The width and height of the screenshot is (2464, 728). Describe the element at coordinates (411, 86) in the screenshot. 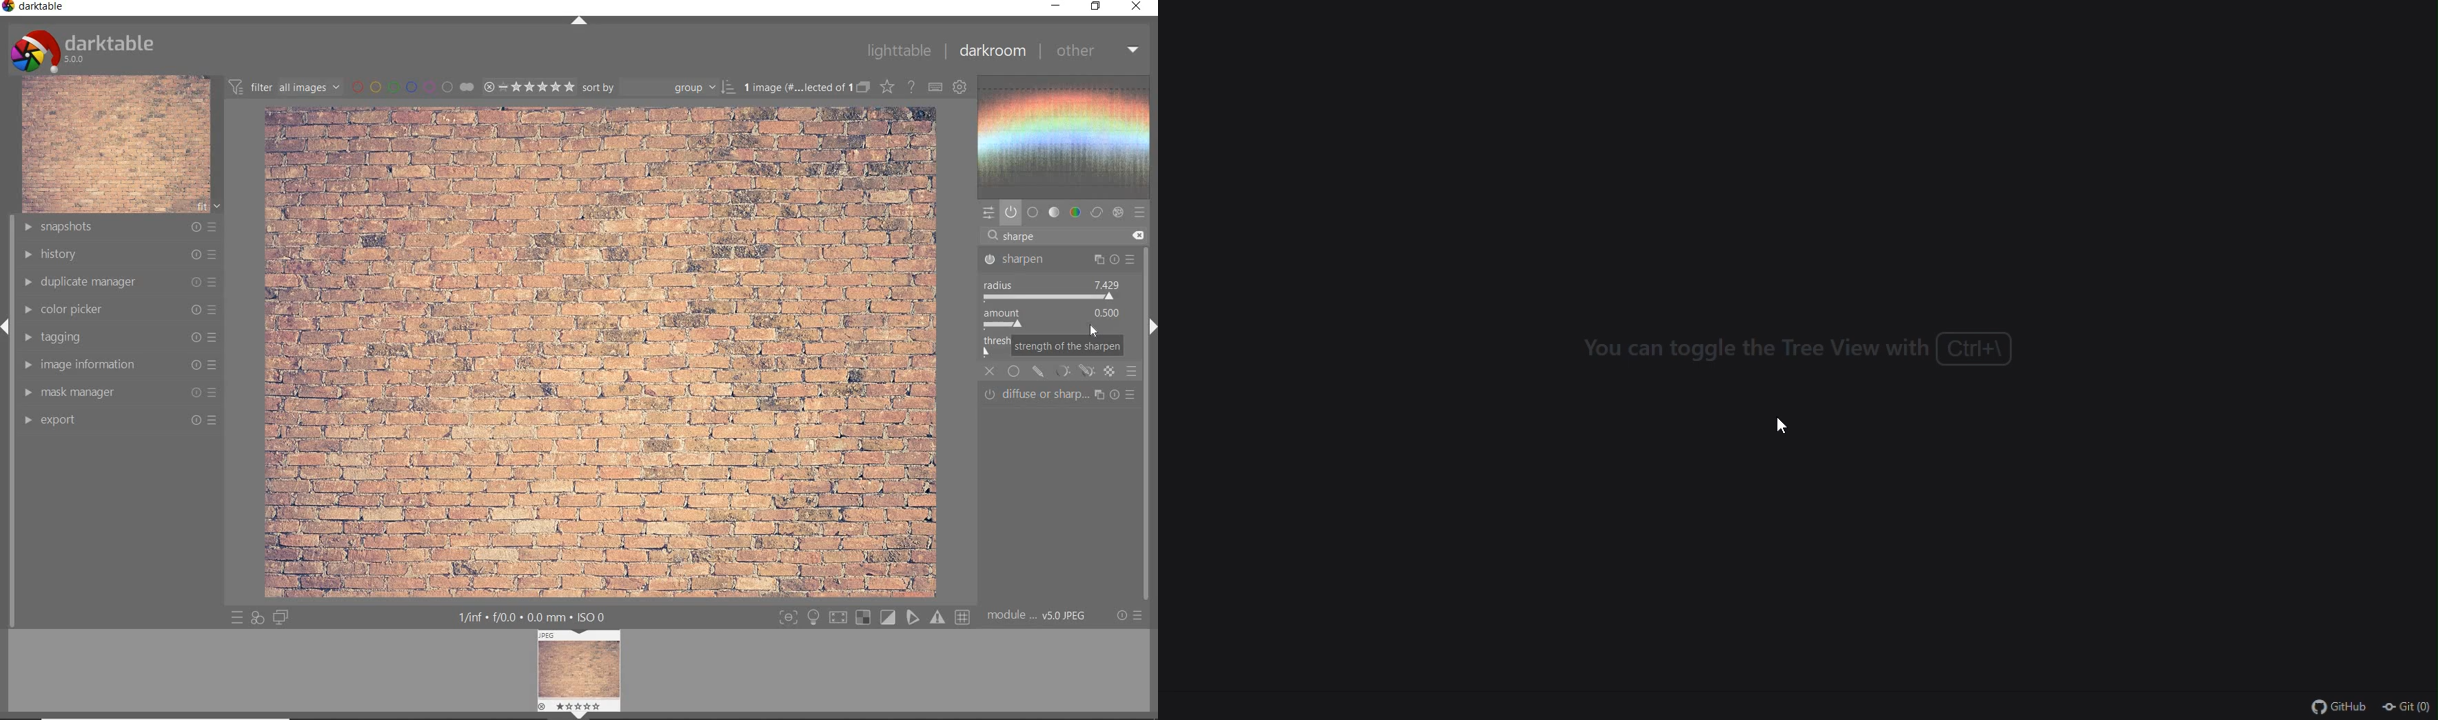

I see `filter by image color label` at that location.